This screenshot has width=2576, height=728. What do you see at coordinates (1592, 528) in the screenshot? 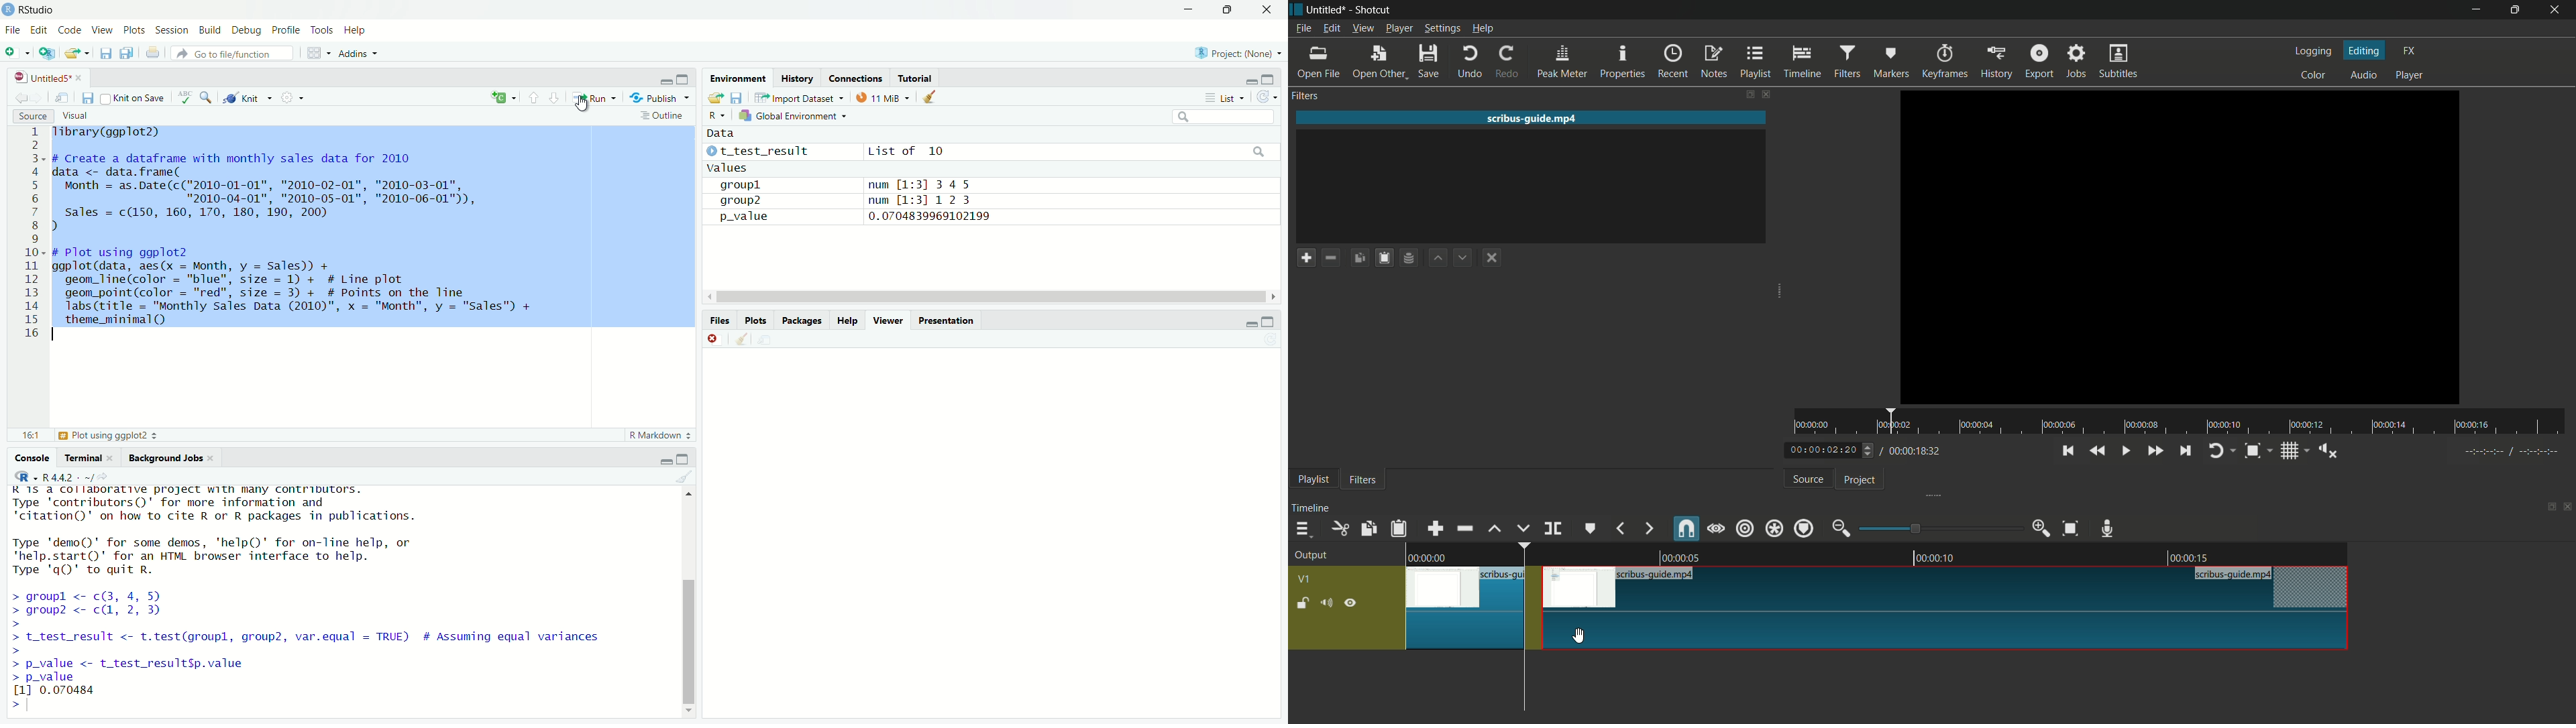
I see `create or edit marker` at bounding box center [1592, 528].